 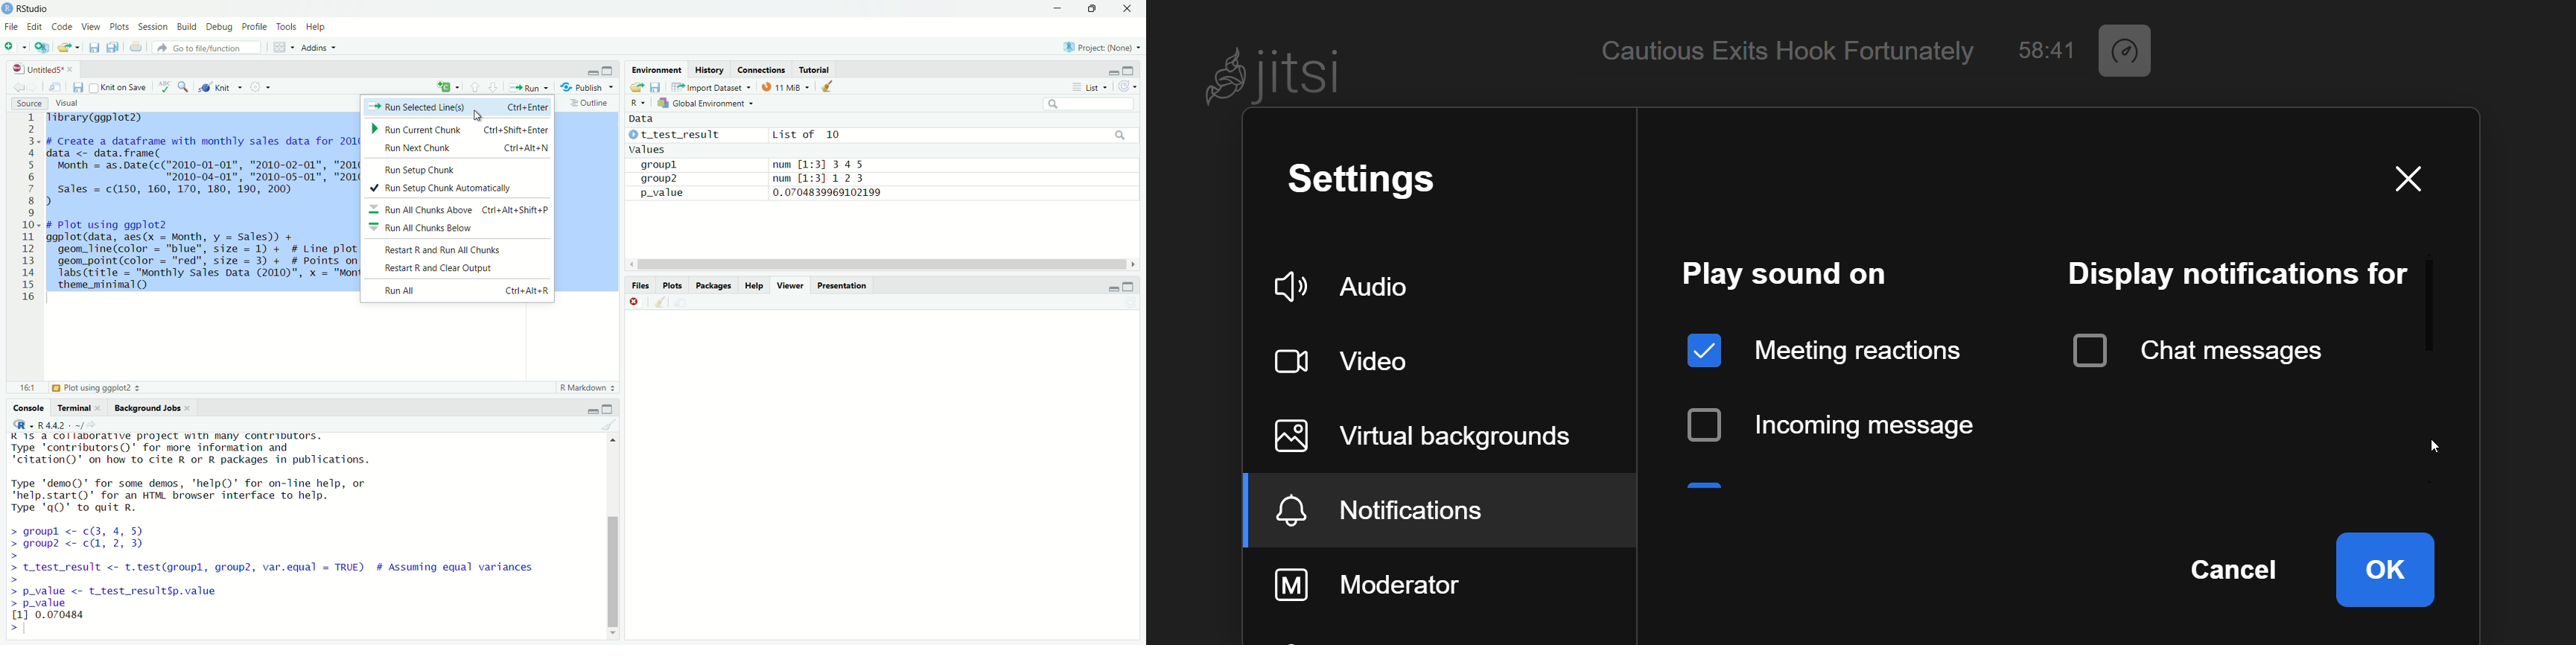 What do you see at coordinates (736, 135) in the screenshot?
I see `© t_test_result List of 10` at bounding box center [736, 135].